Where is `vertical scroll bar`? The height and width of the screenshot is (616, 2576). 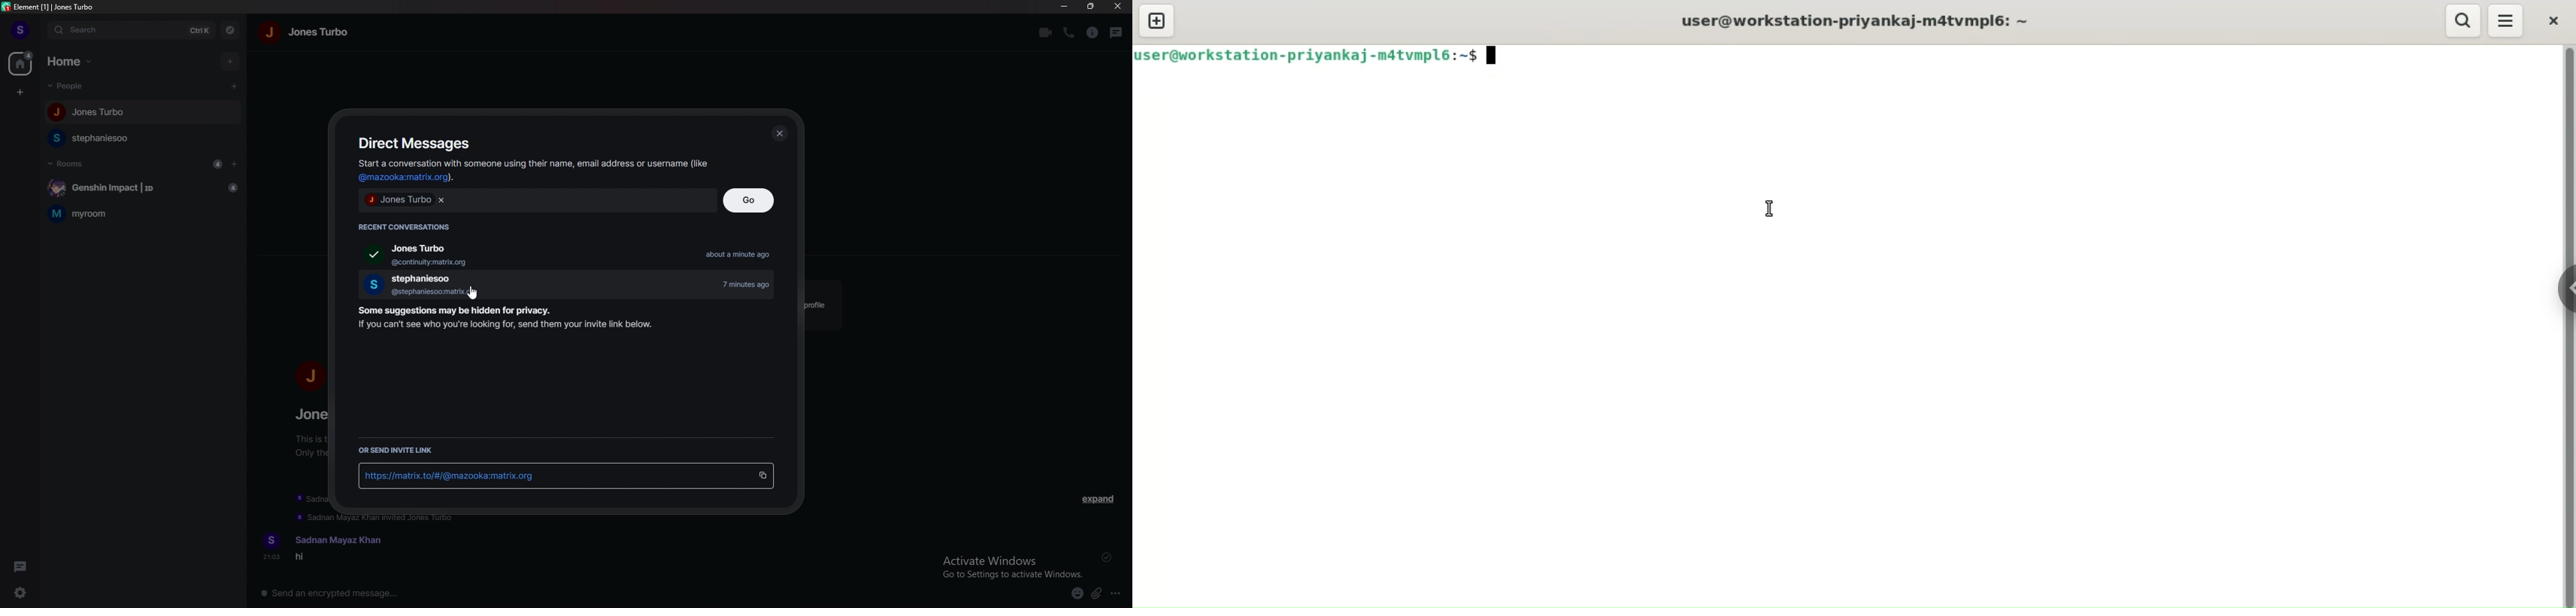
vertical scroll bar is located at coordinates (2567, 326).